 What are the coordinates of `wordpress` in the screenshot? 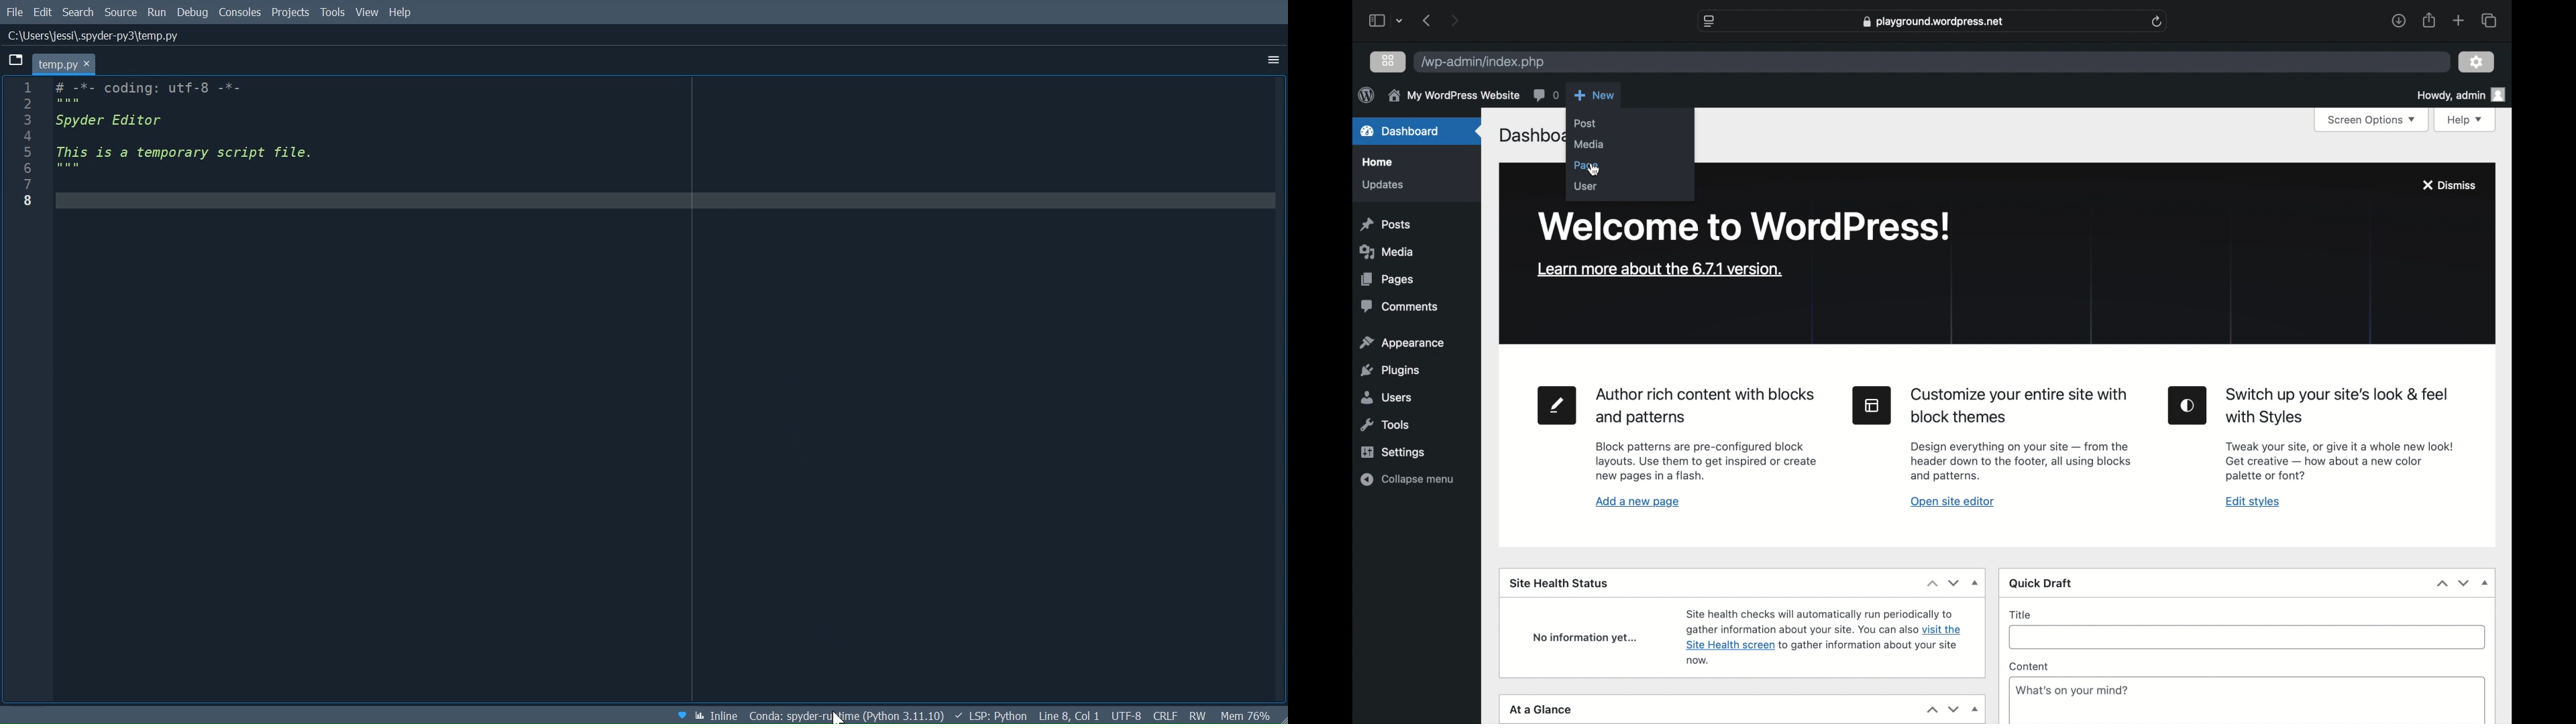 It's located at (1366, 95).